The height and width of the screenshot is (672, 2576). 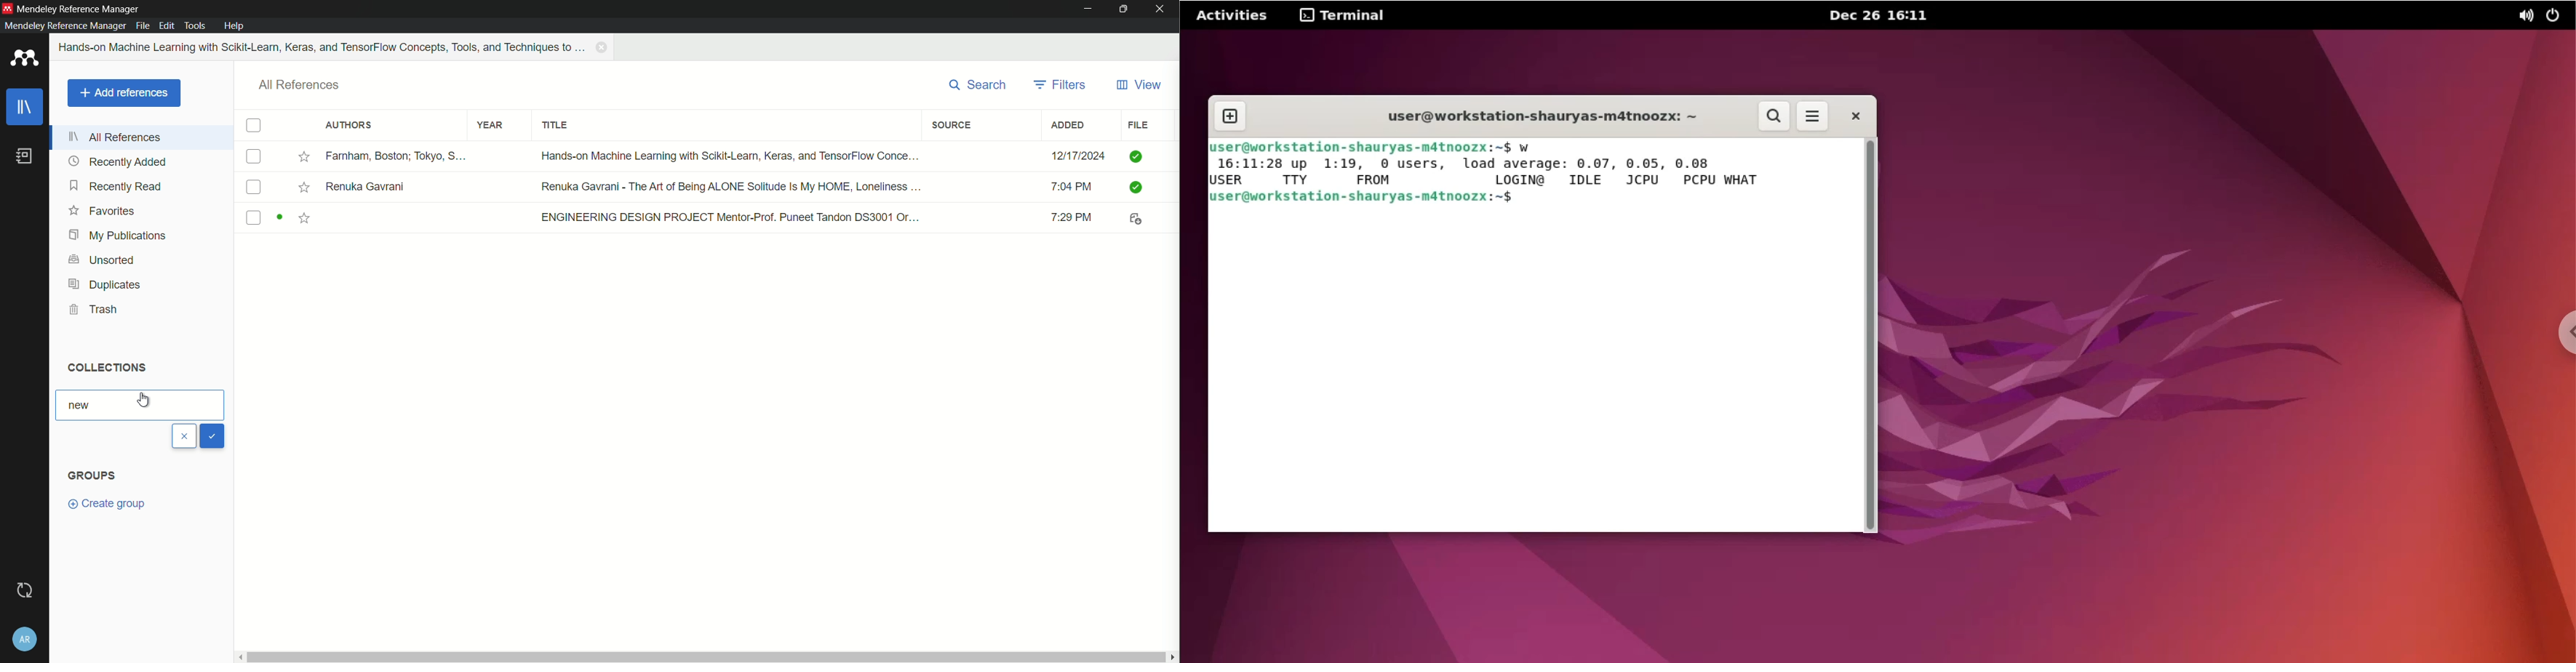 I want to click on collection name, so click(x=84, y=406).